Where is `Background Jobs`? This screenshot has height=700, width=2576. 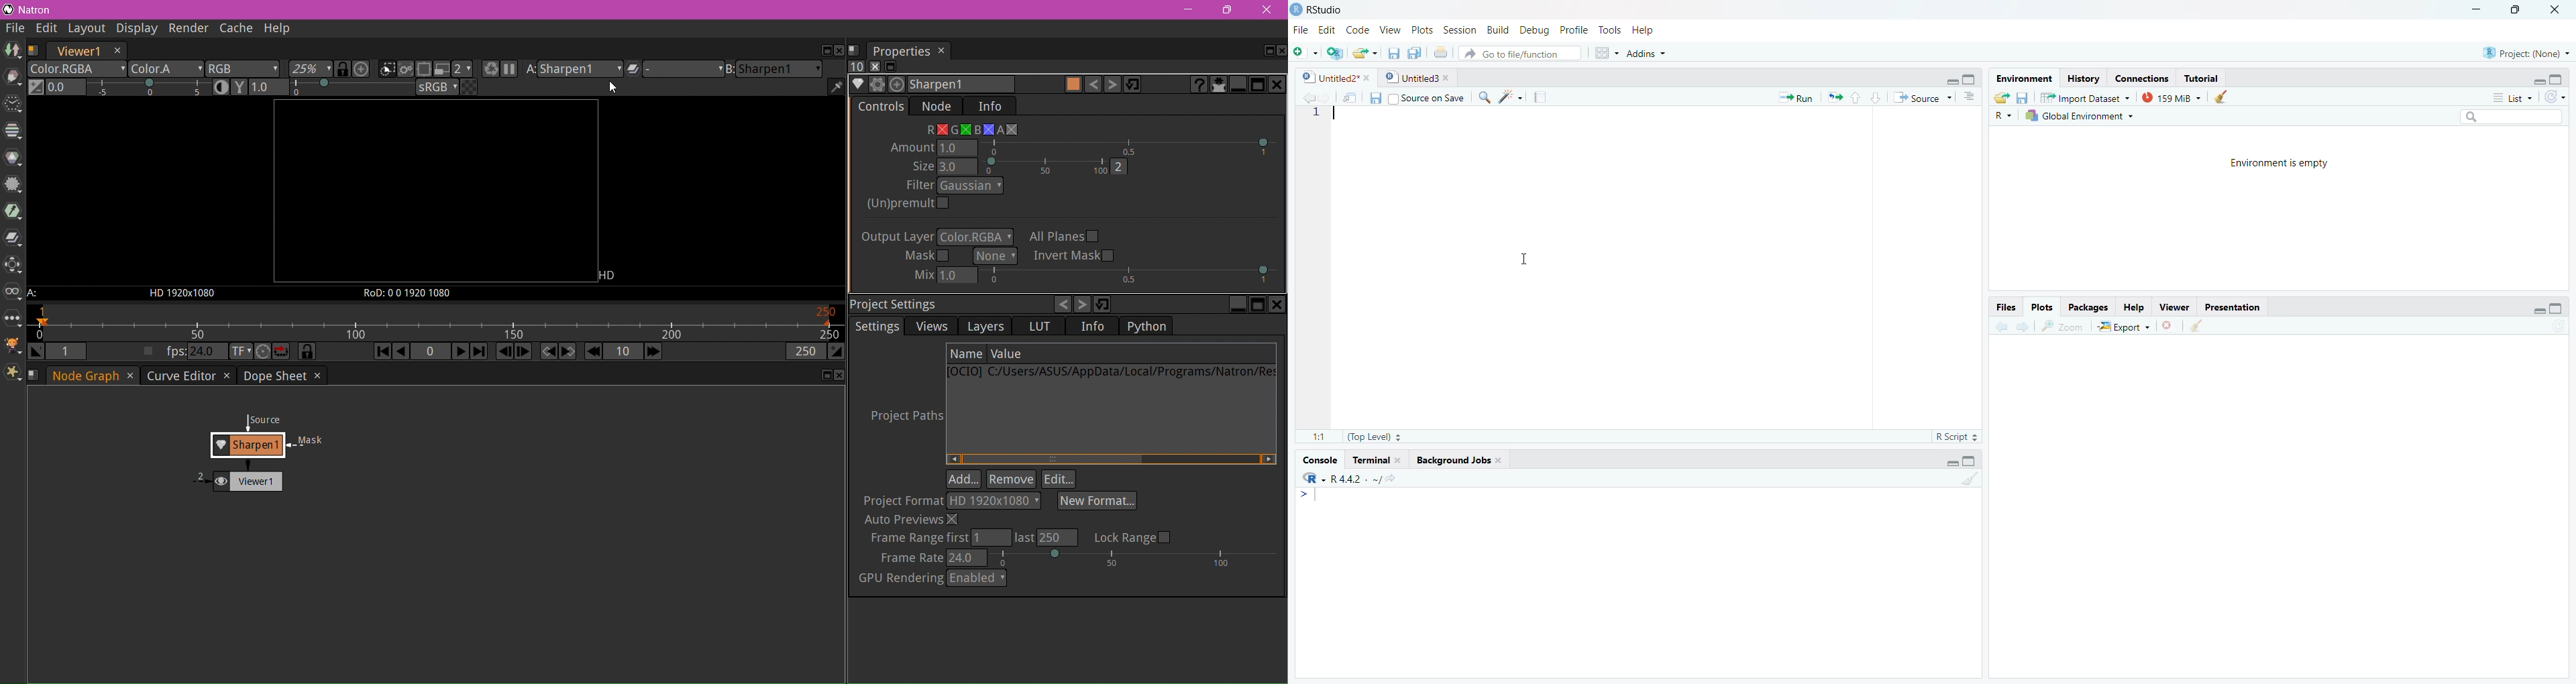 Background Jobs is located at coordinates (1458, 459).